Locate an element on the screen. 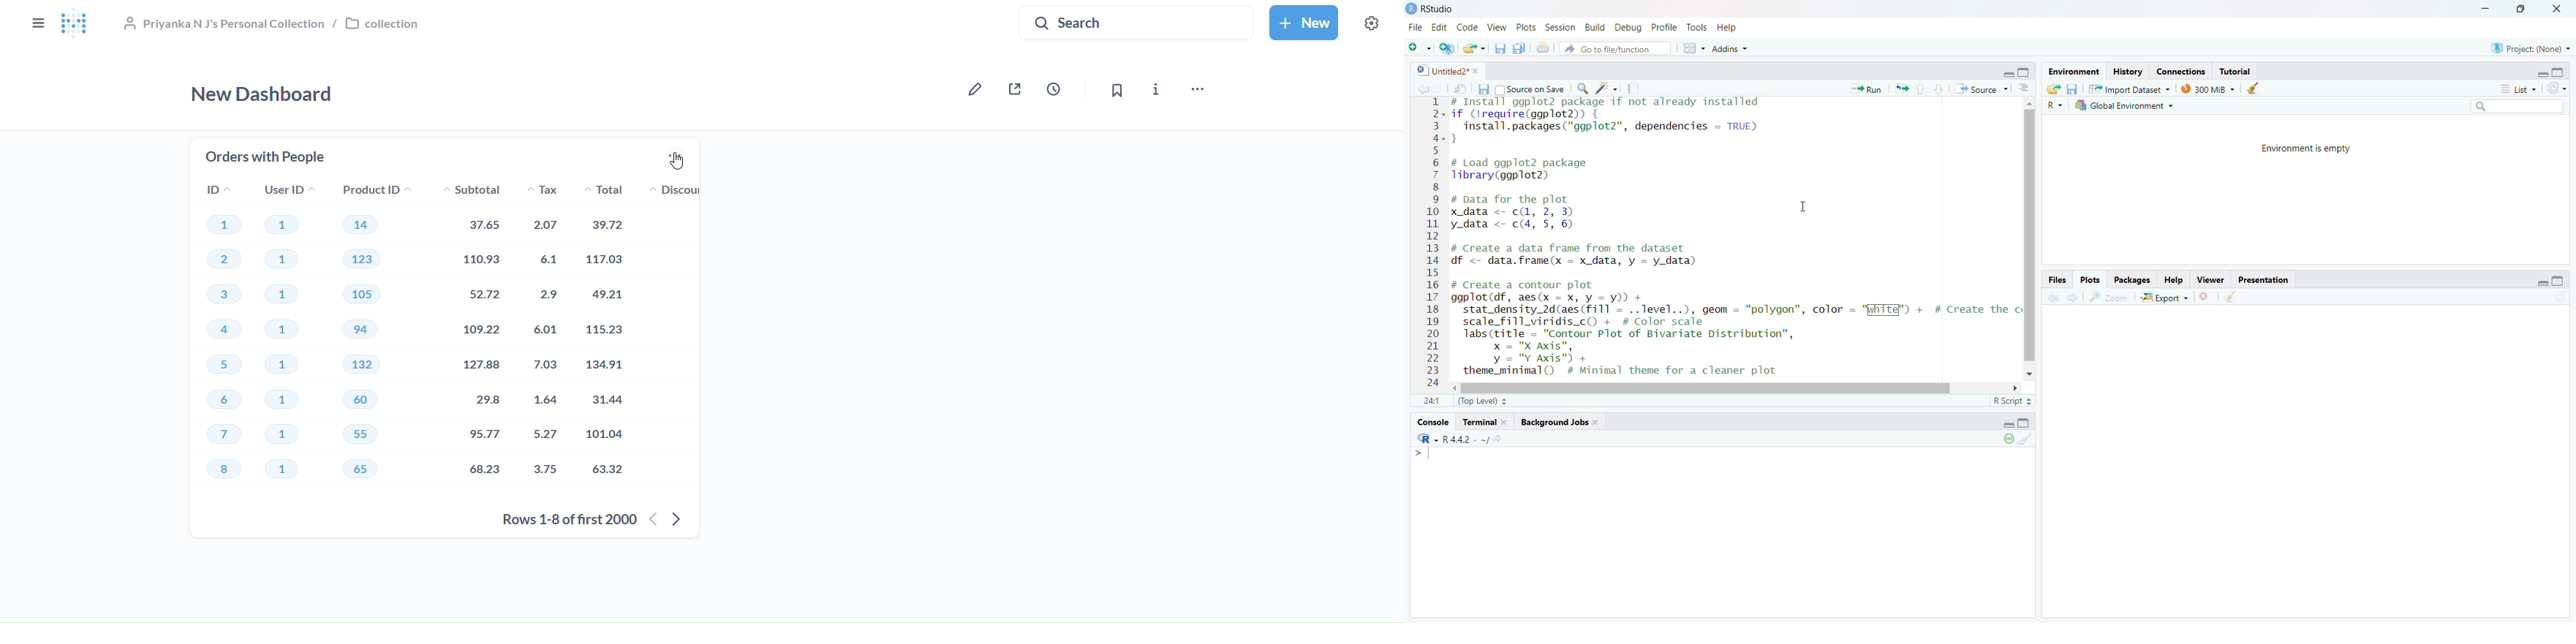   project: (None) is located at coordinates (2531, 47).